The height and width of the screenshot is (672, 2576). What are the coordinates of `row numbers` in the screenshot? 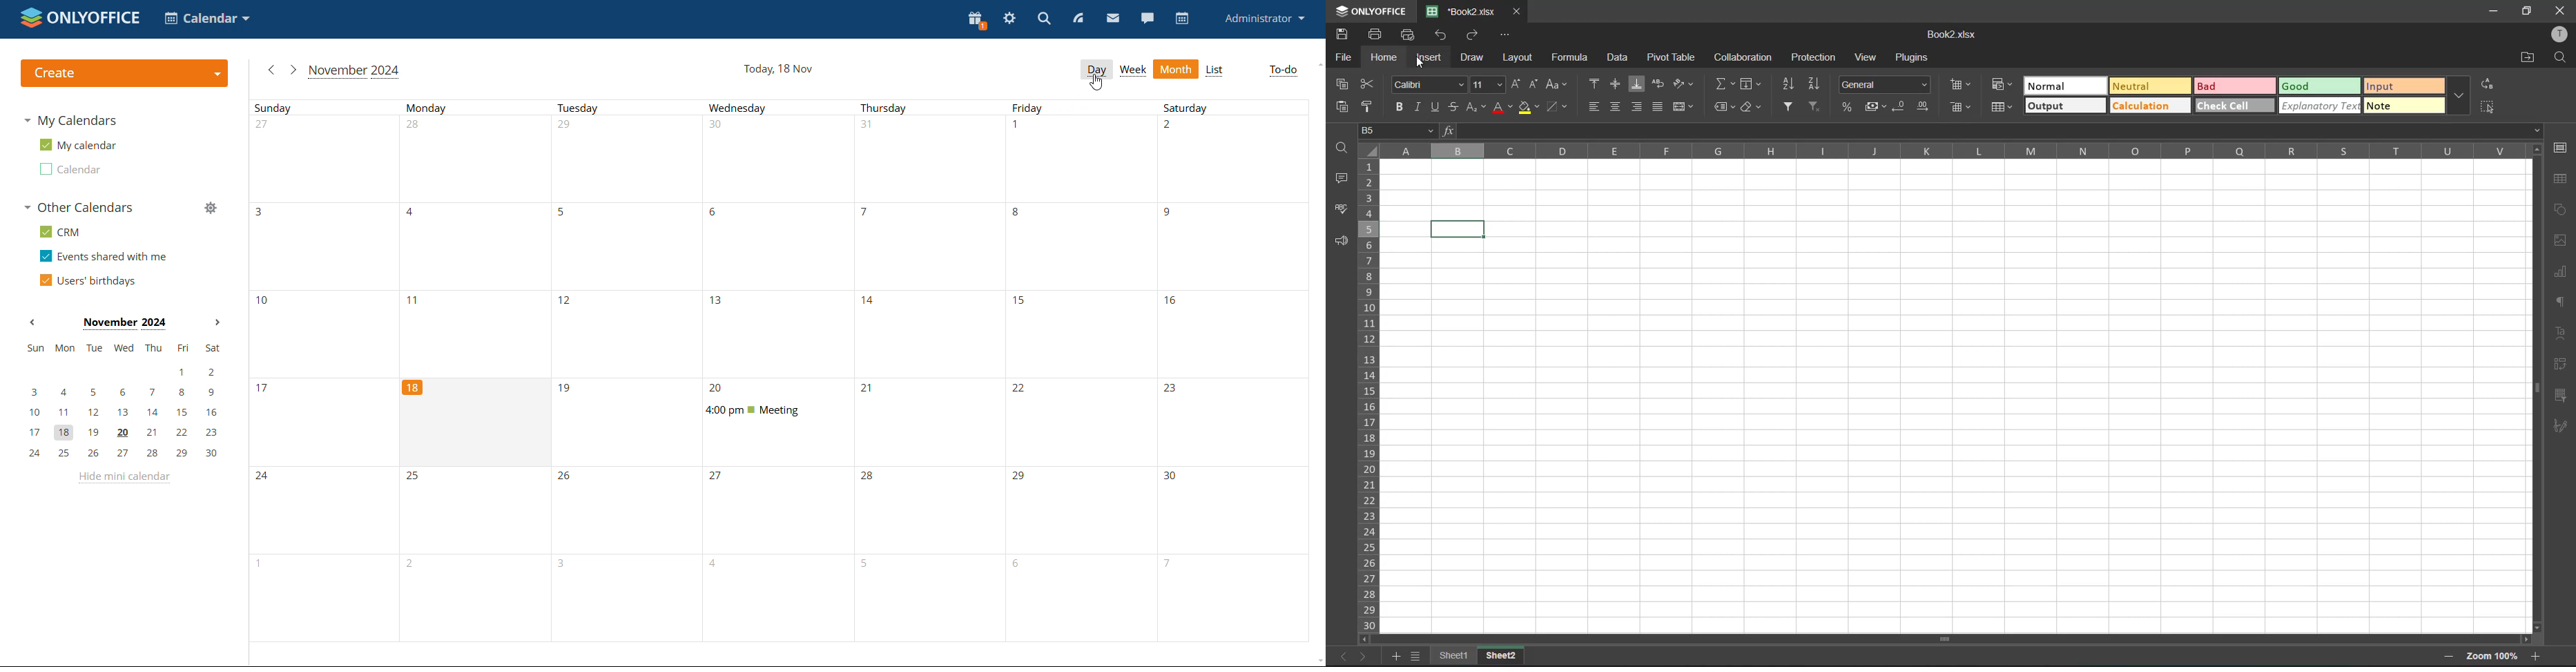 It's located at (1371, 397).